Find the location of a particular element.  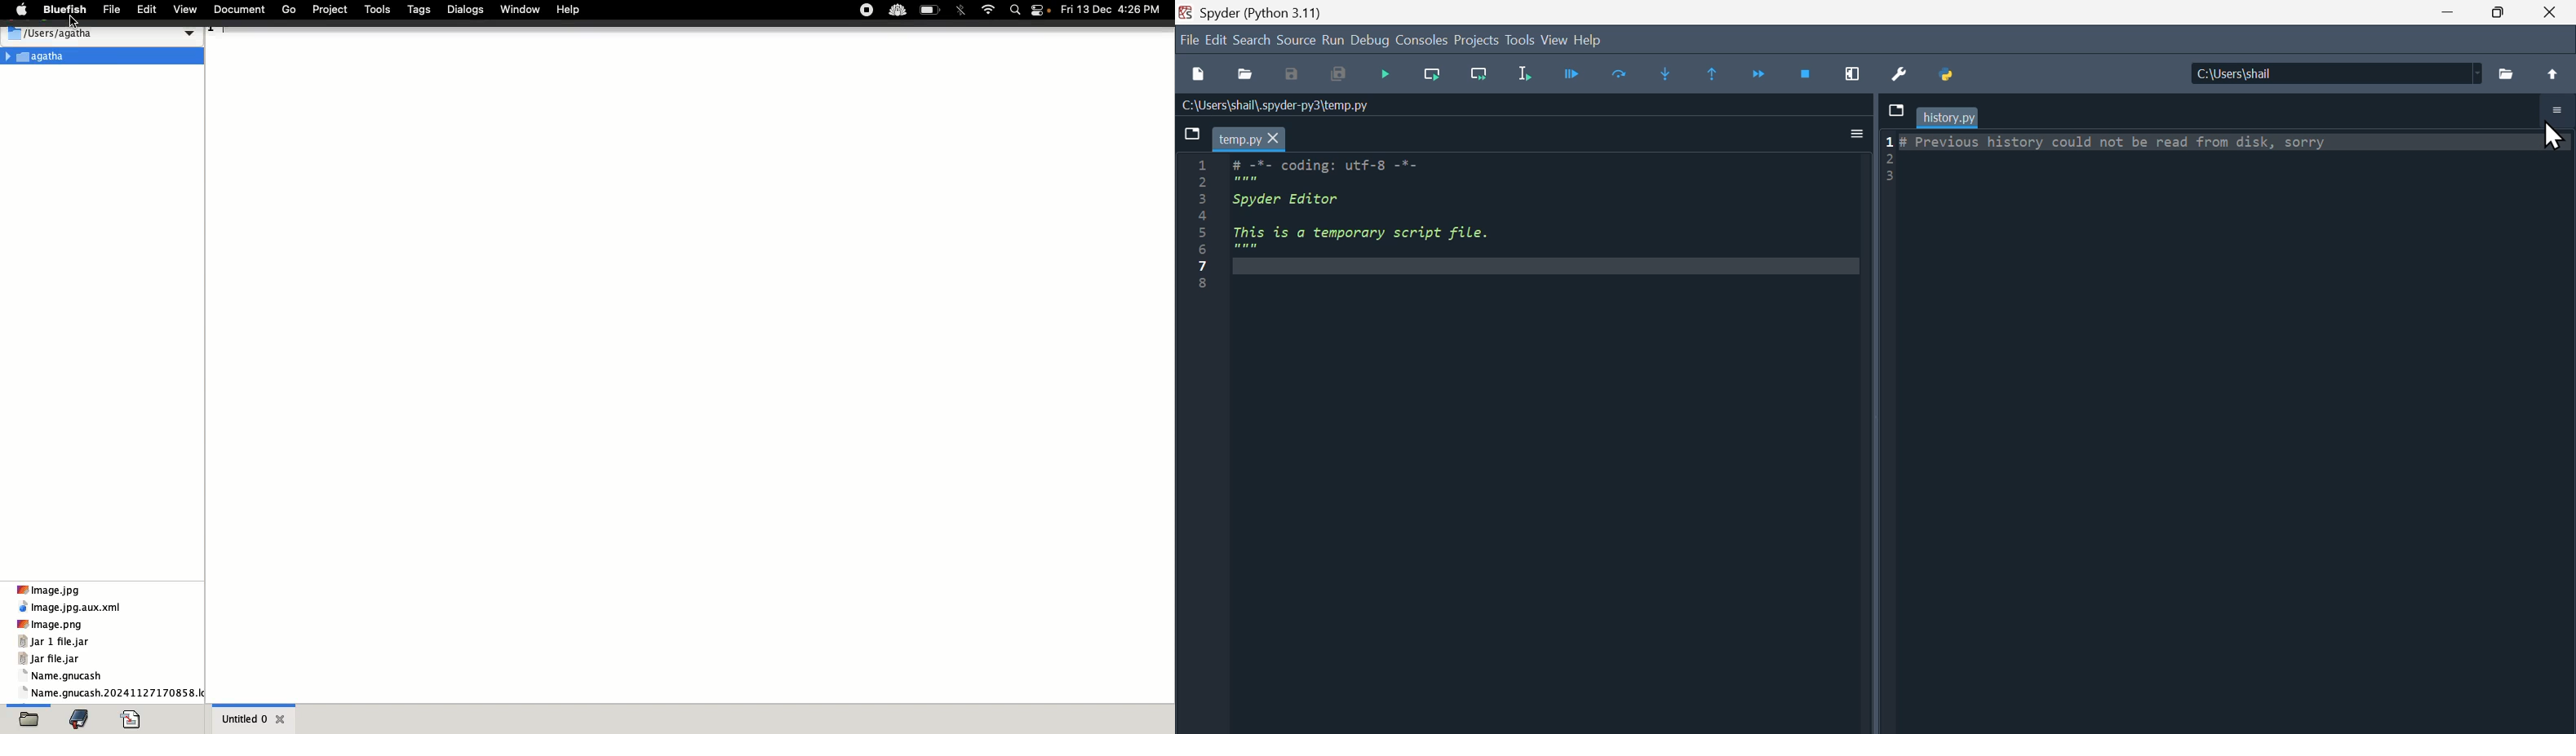

source is located at coordinates (1296, 40).